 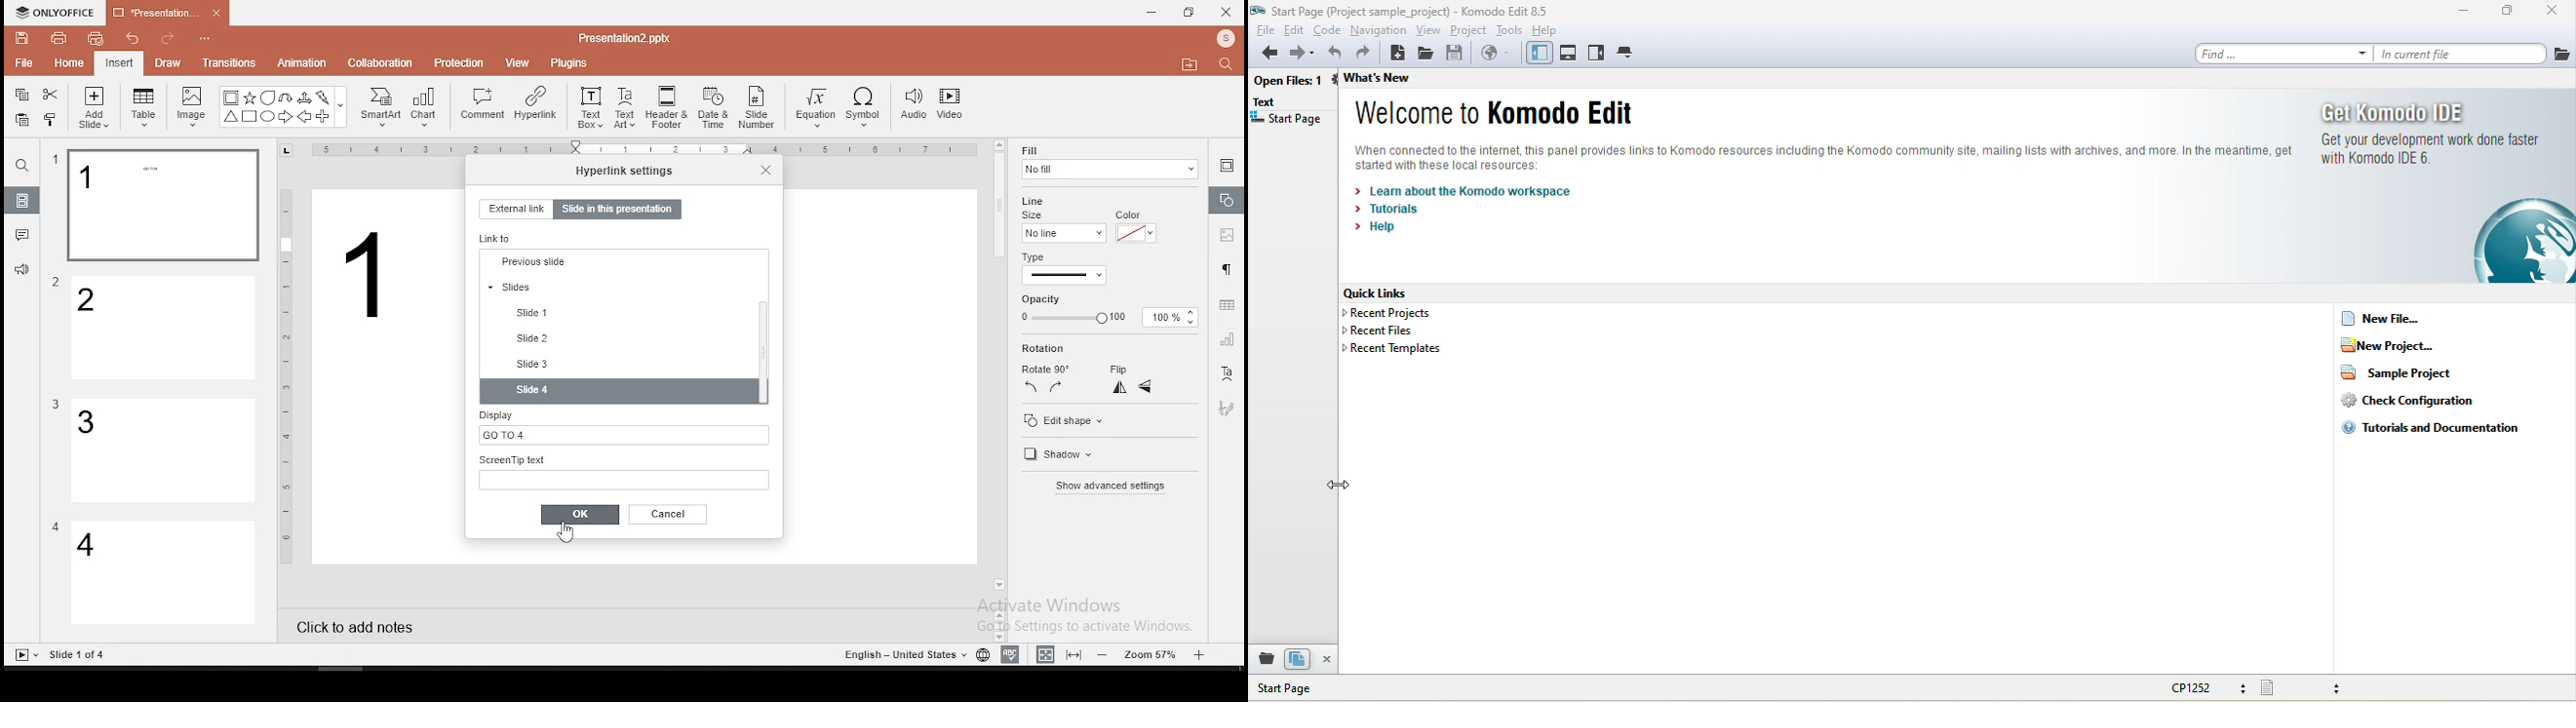 I want to click on quick print, so click(x=96, y=38).